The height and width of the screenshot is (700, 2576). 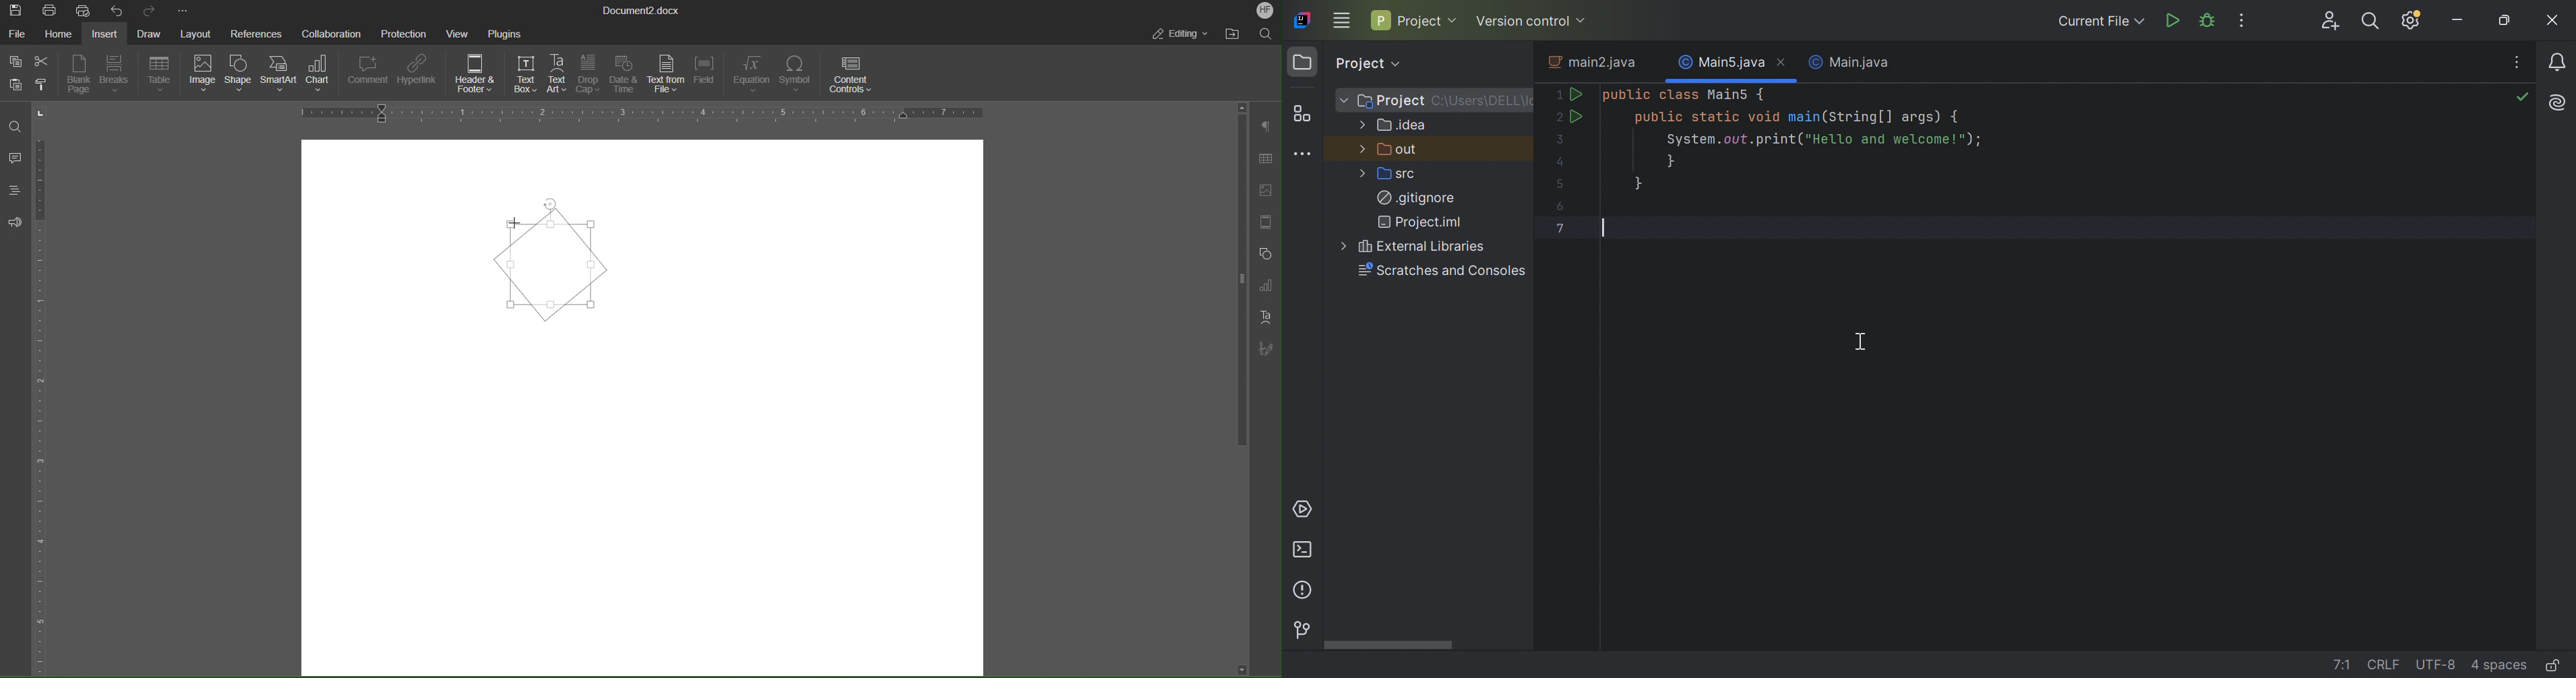 What do you see at coordinates (146, 10) in the screenshot?
I see `Redo` at bounding box center [146, 10].